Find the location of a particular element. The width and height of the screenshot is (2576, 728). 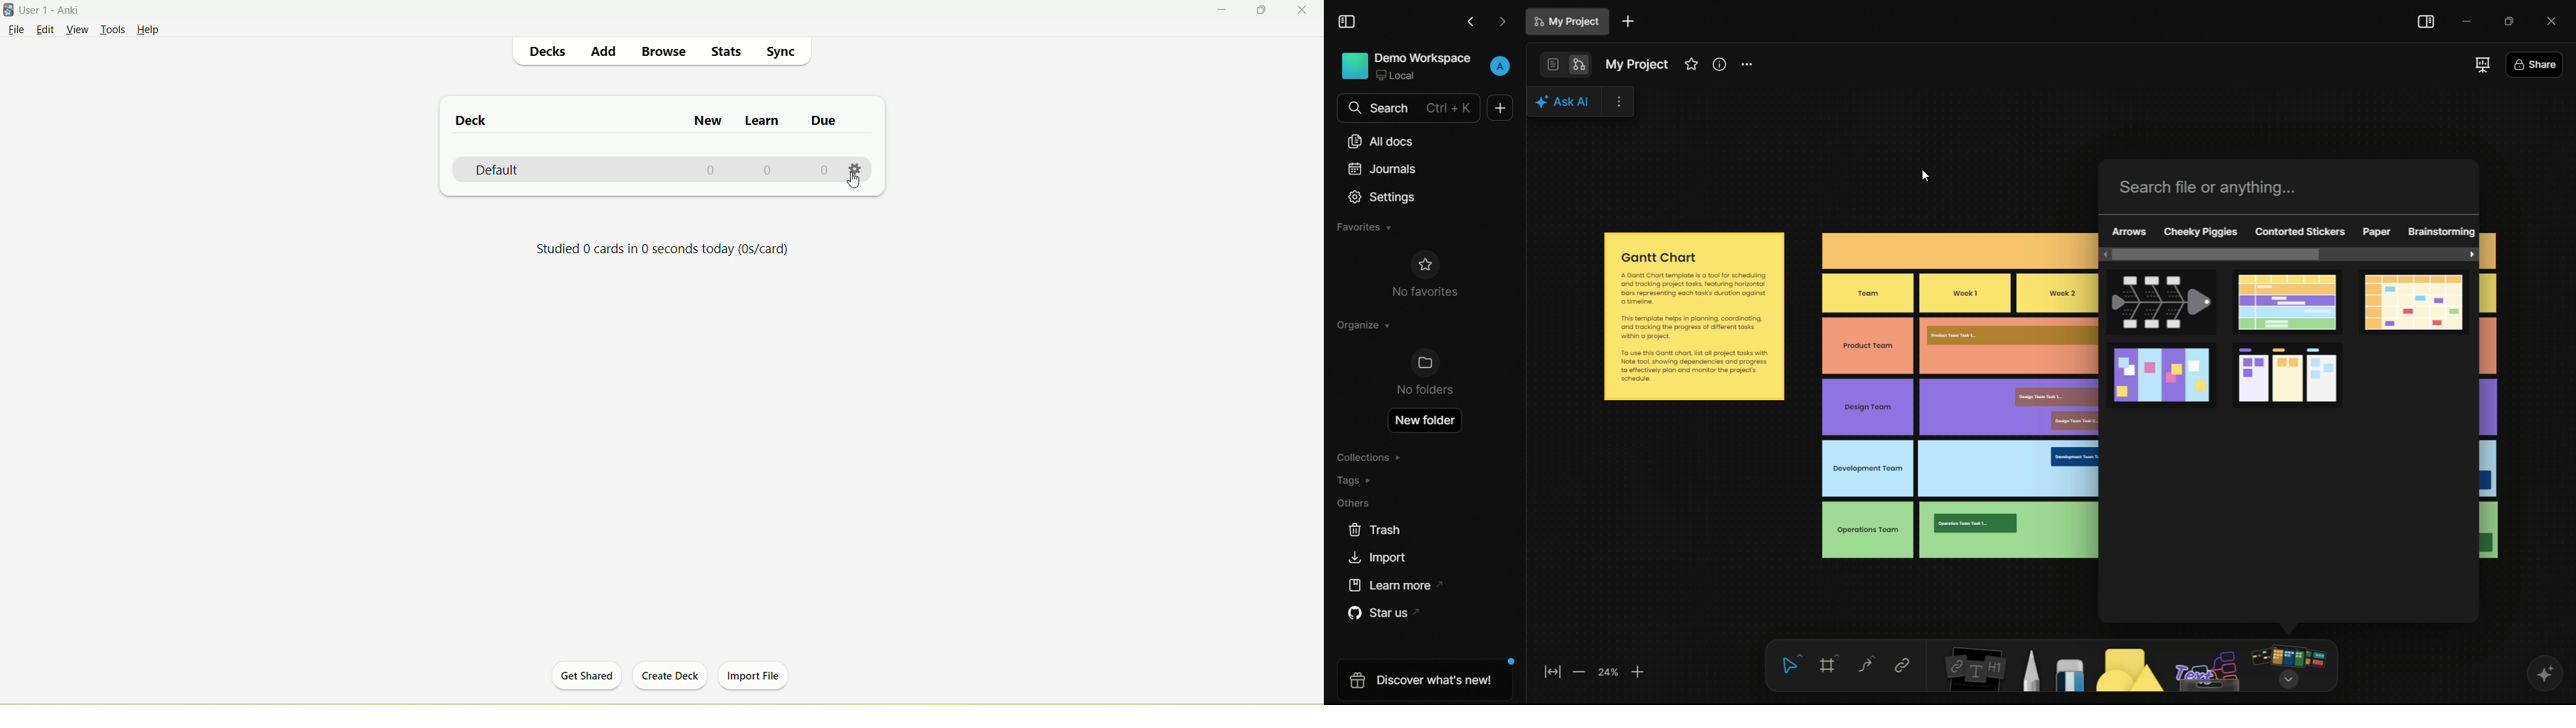

help is located at coordinates (152, 30).